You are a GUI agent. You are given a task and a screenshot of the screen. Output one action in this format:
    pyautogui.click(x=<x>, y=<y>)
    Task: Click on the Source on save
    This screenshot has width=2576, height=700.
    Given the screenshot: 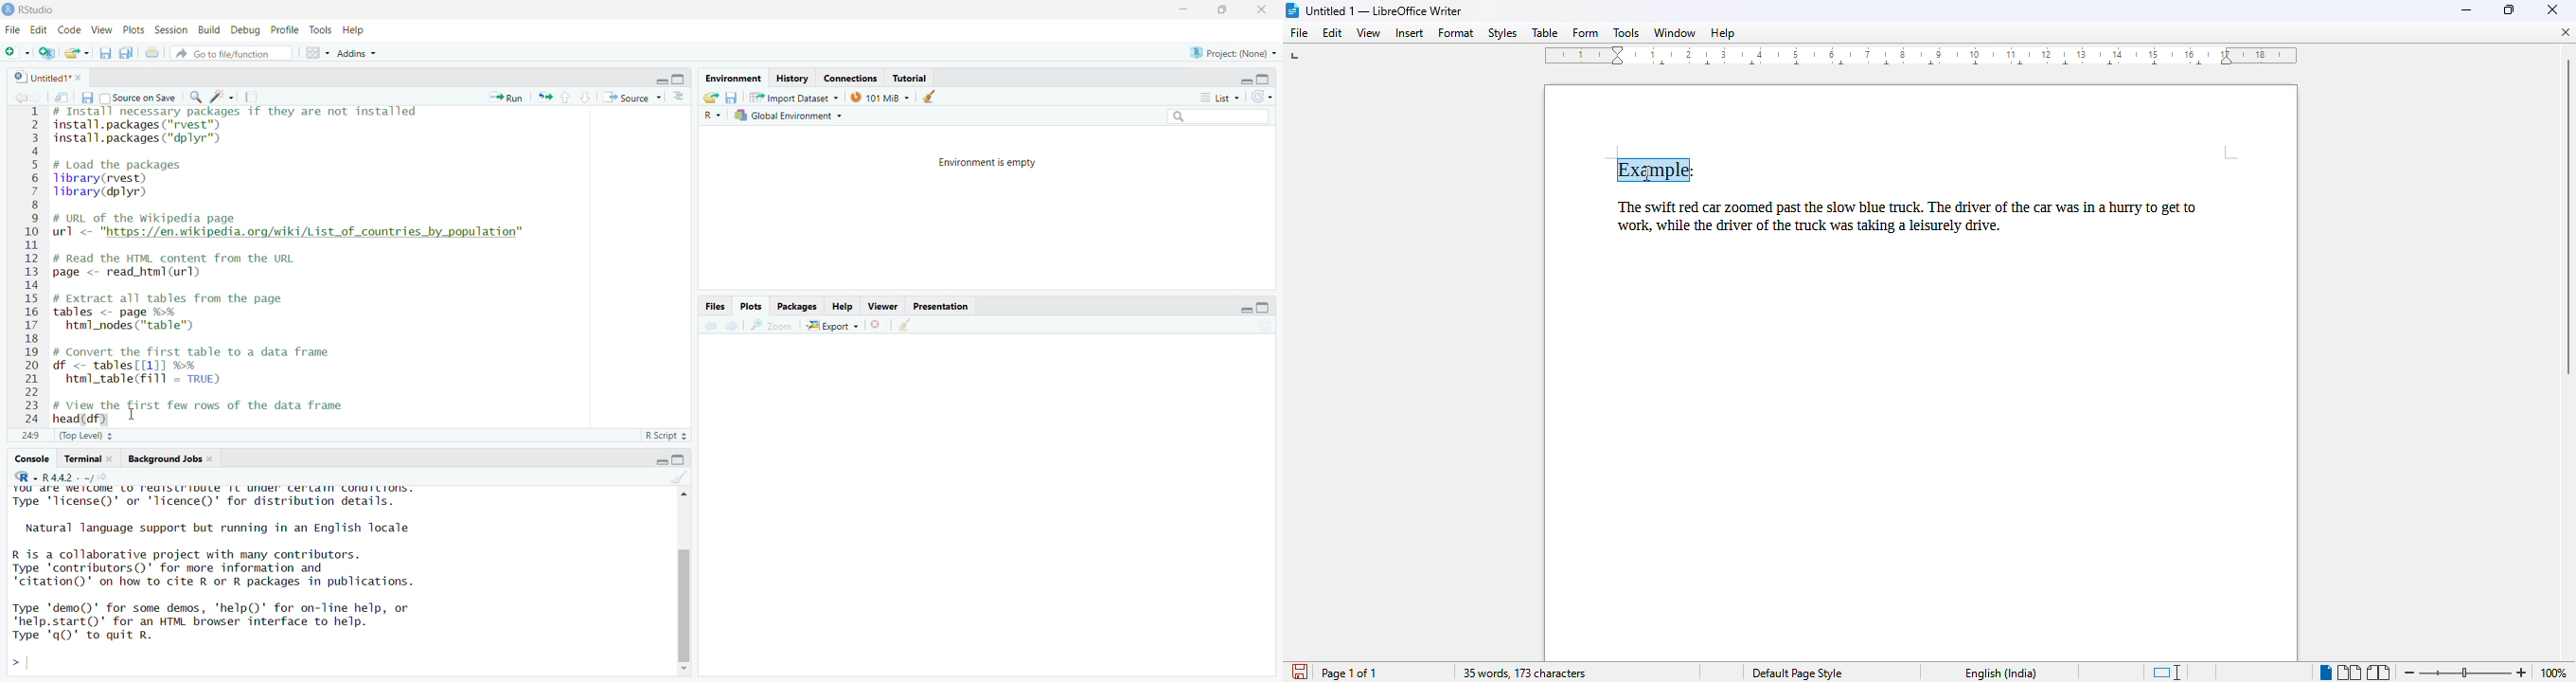 What is the action you would take?
    pyautogui.click(x=139, y=98)
    